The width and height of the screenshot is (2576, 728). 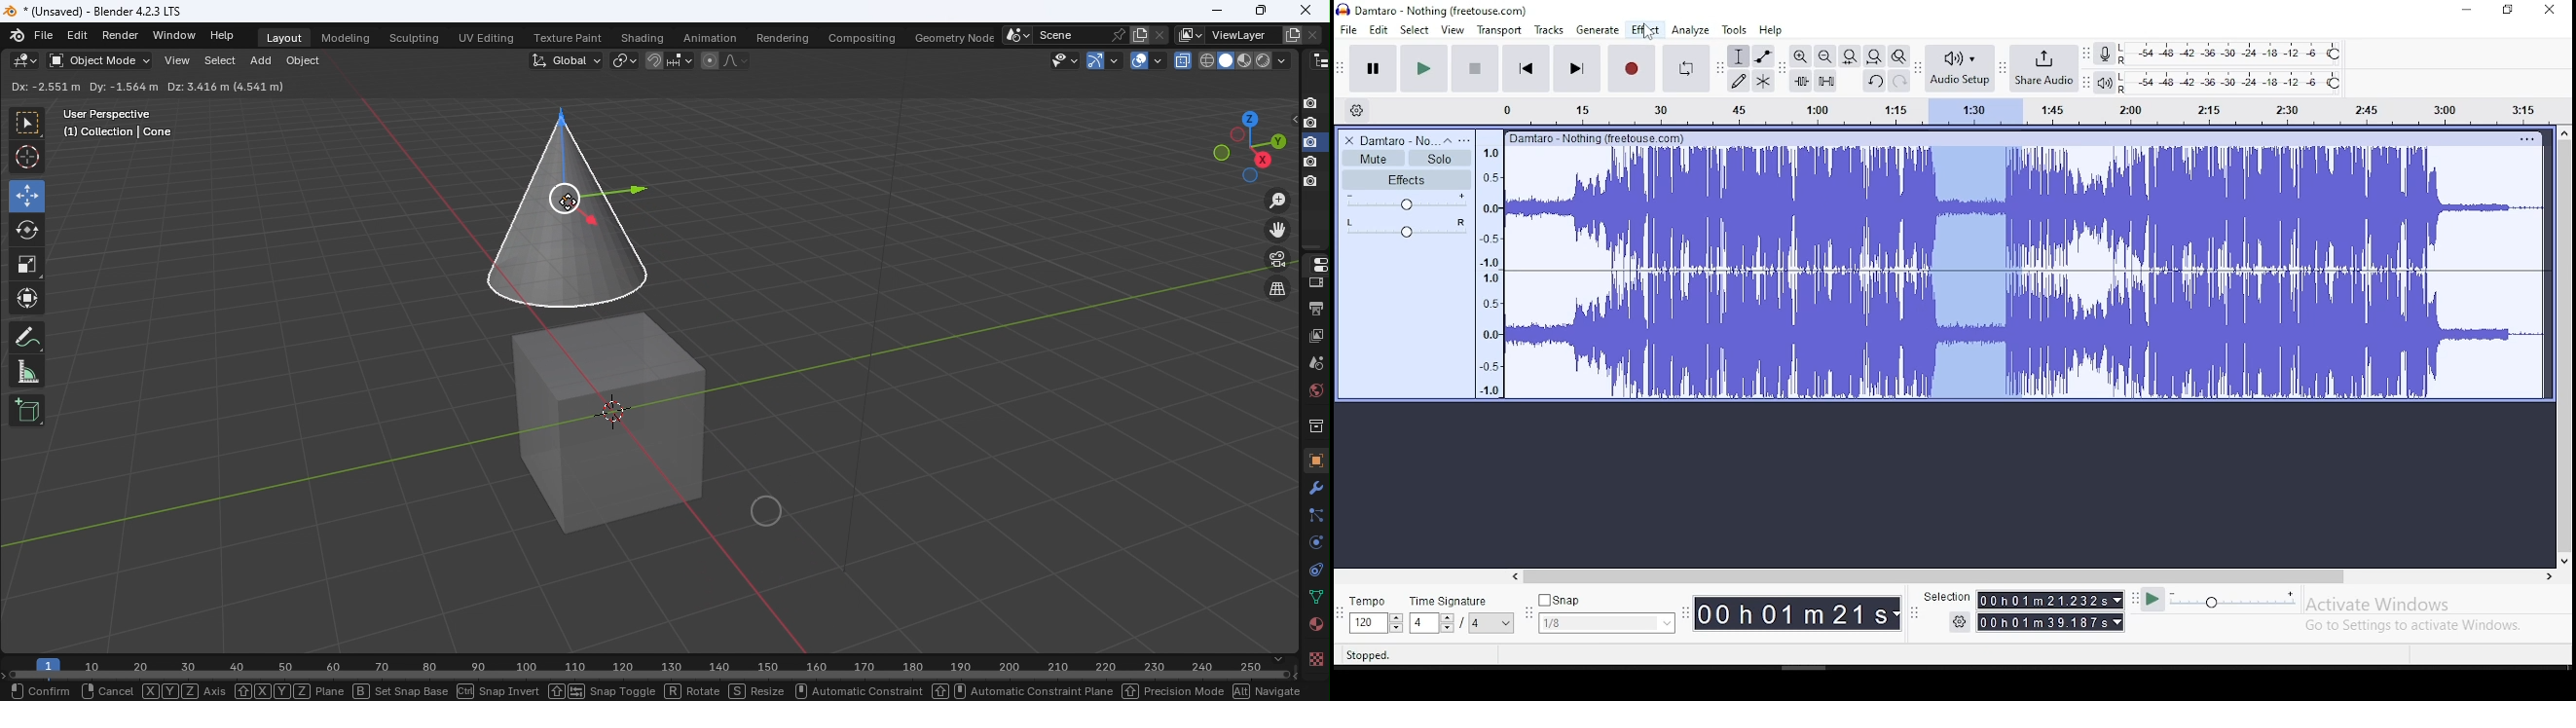 What do you see at coordinates (1874, 55) in the screenshot?
I see `fit project to width` at bounding box center [1874, 55].